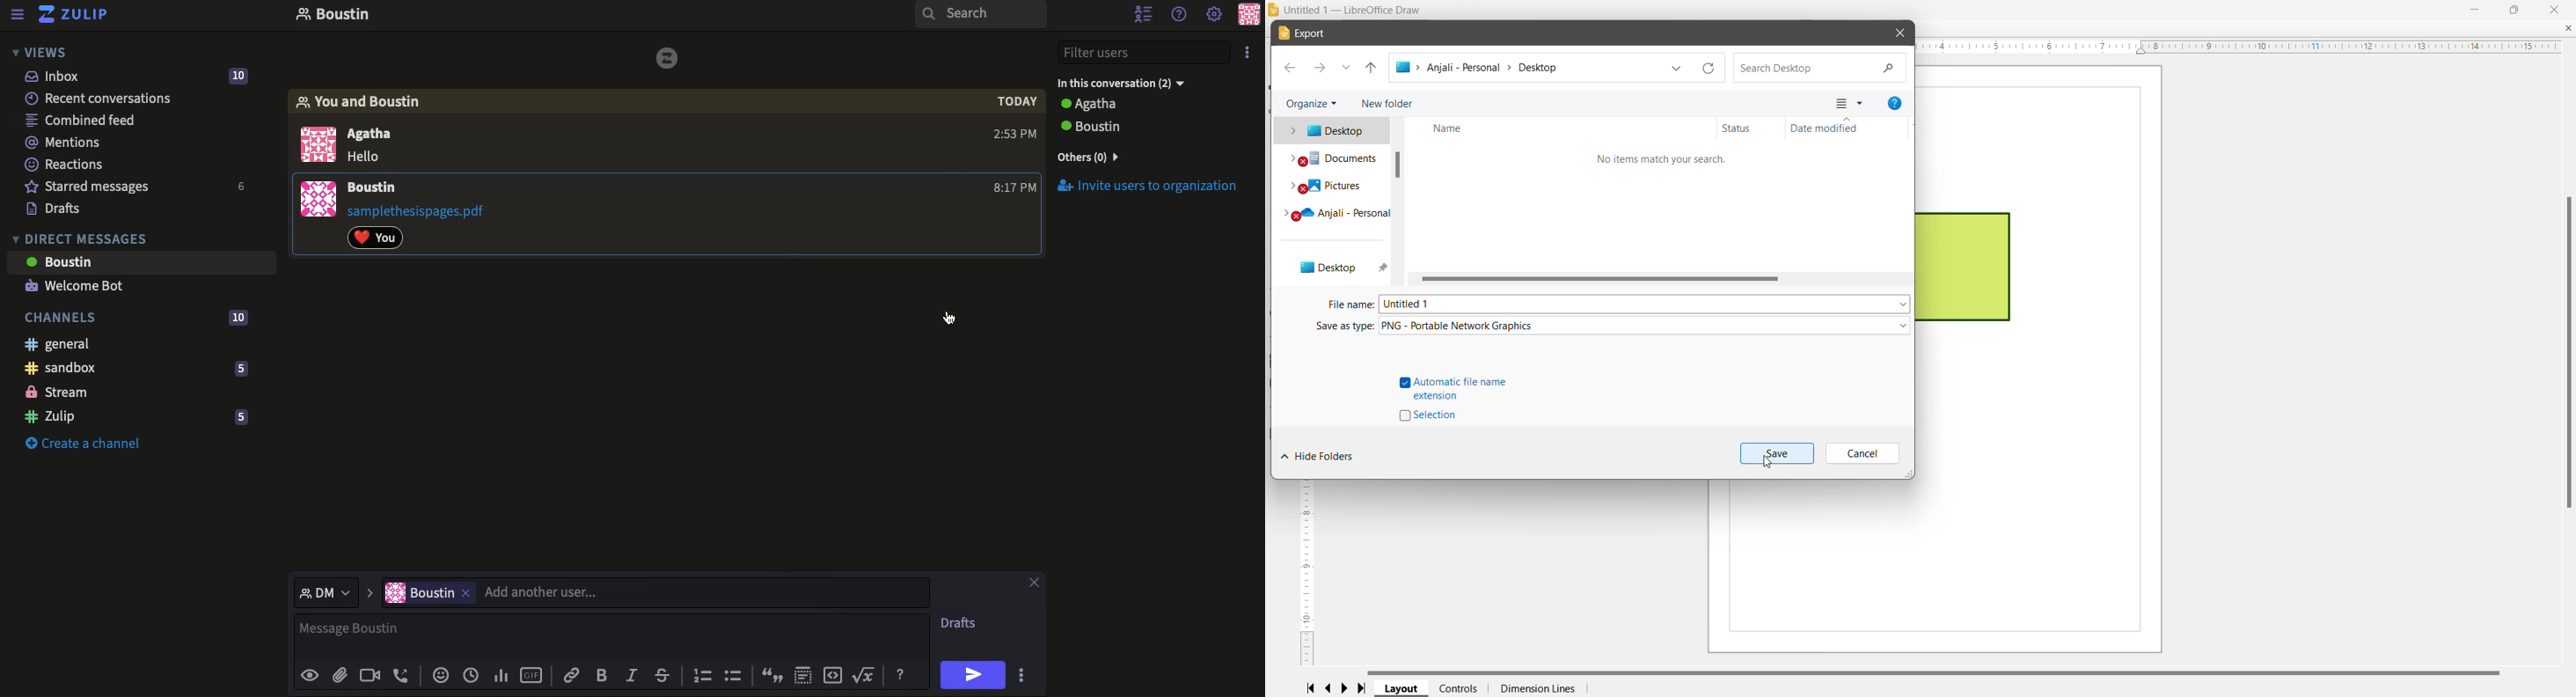  Describe the element at coordinates (2569, 29) in the screenshot. I see `Close Document` at that location.